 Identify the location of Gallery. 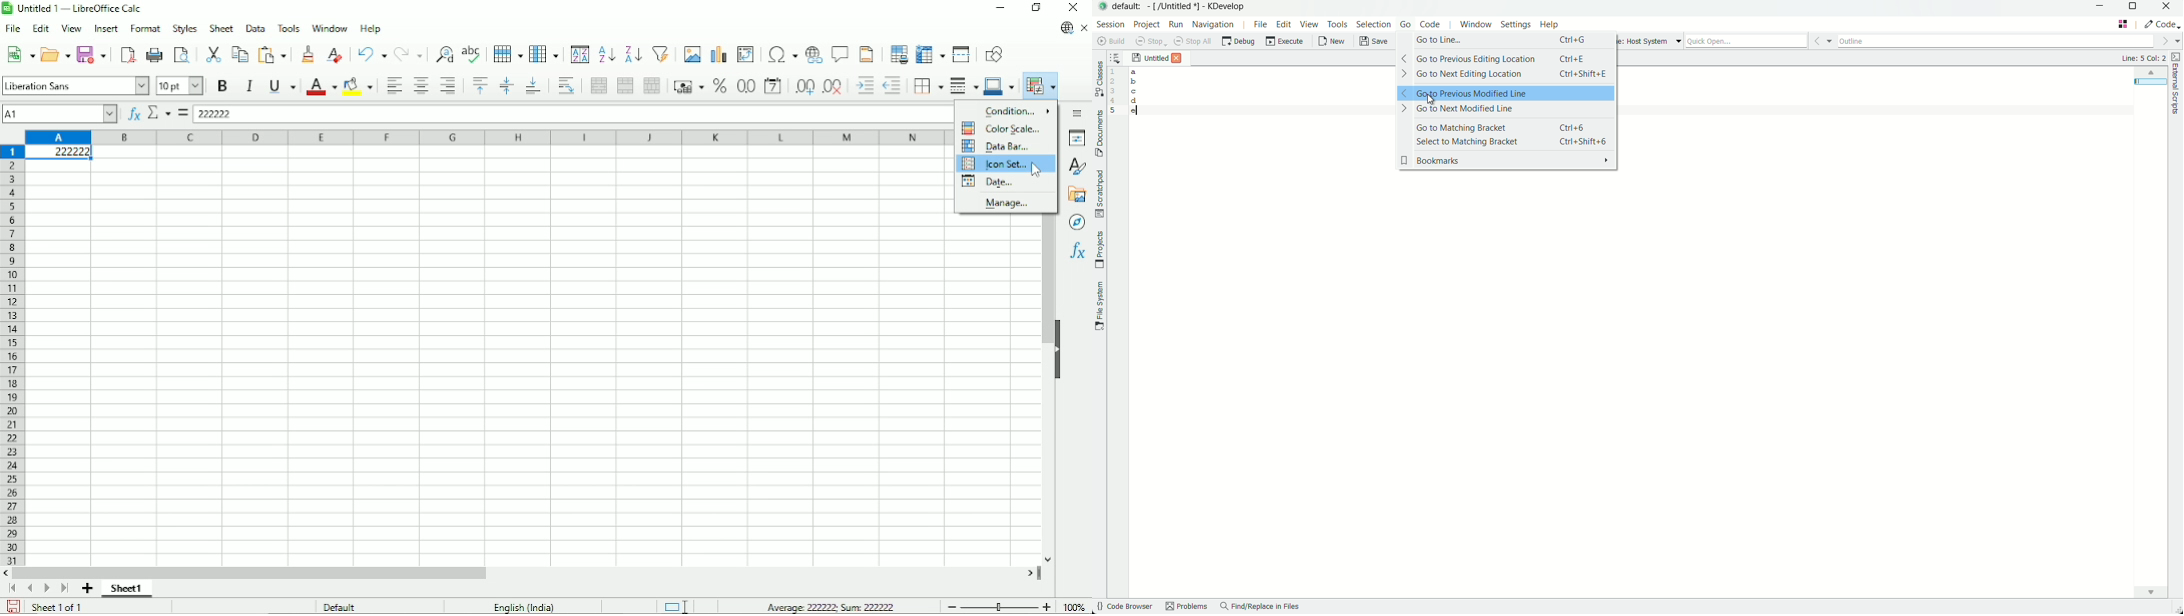
(1077, 194).